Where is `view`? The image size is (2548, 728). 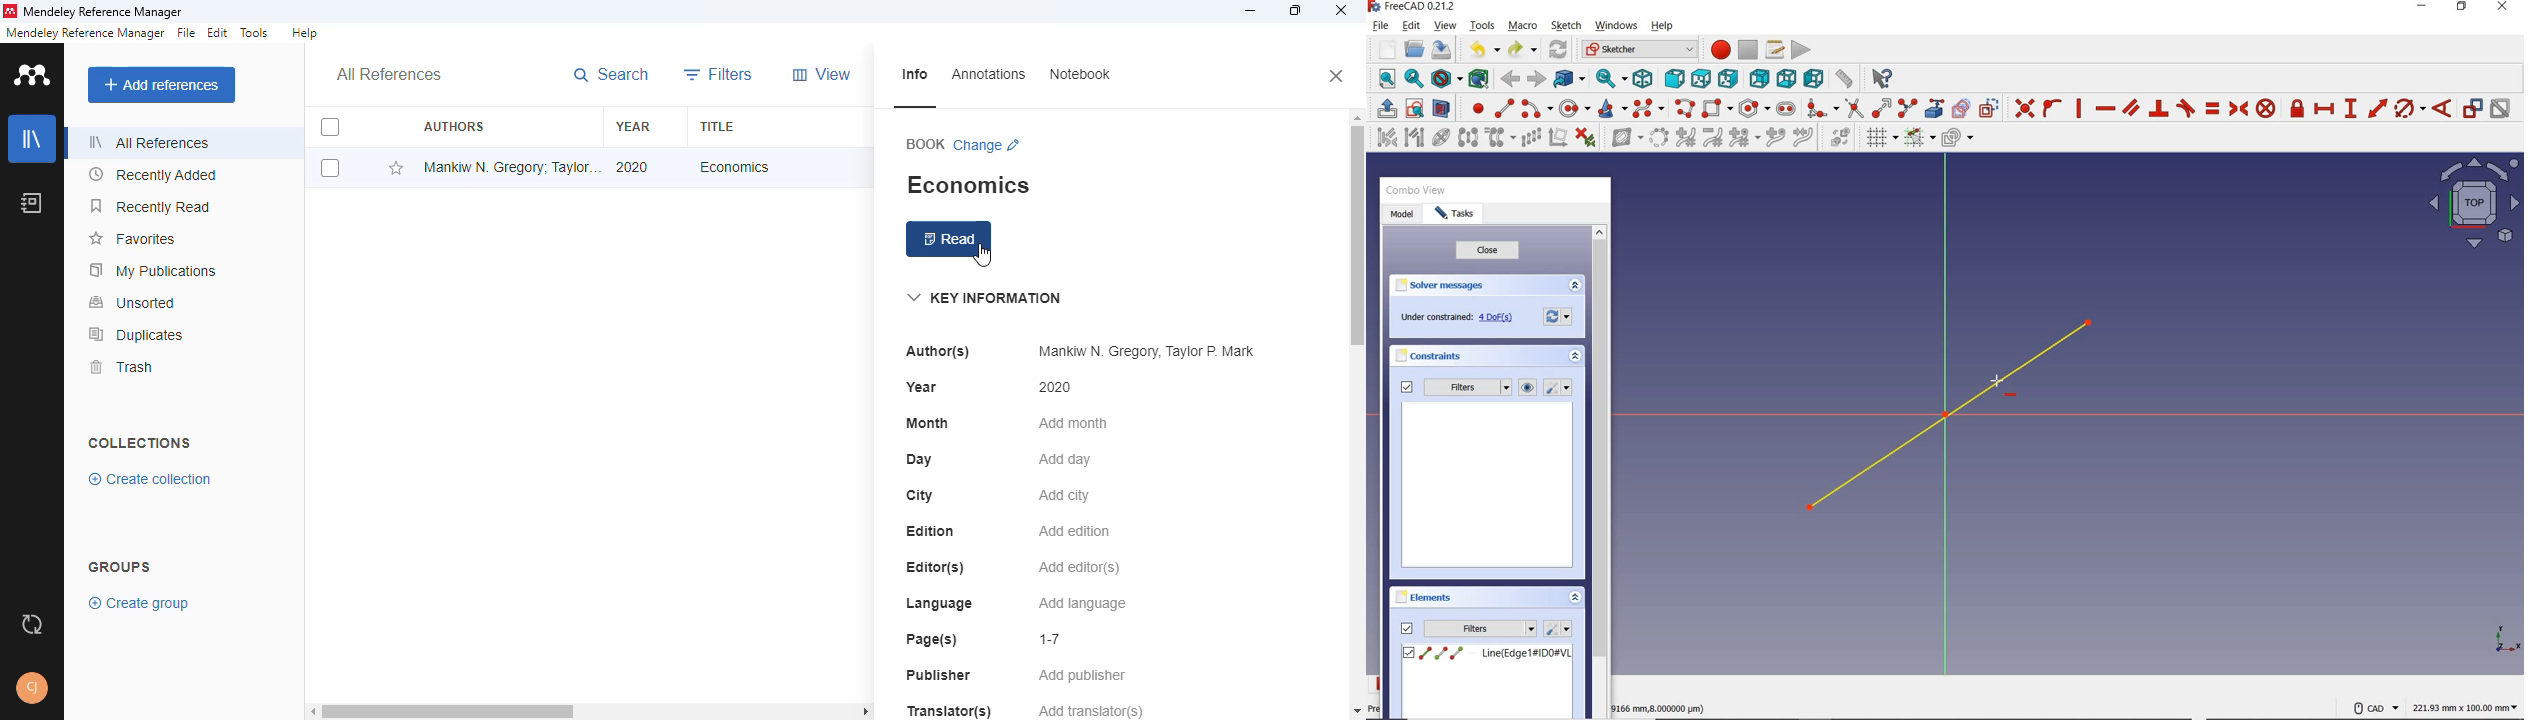
view is located at coordinates (823, 75).